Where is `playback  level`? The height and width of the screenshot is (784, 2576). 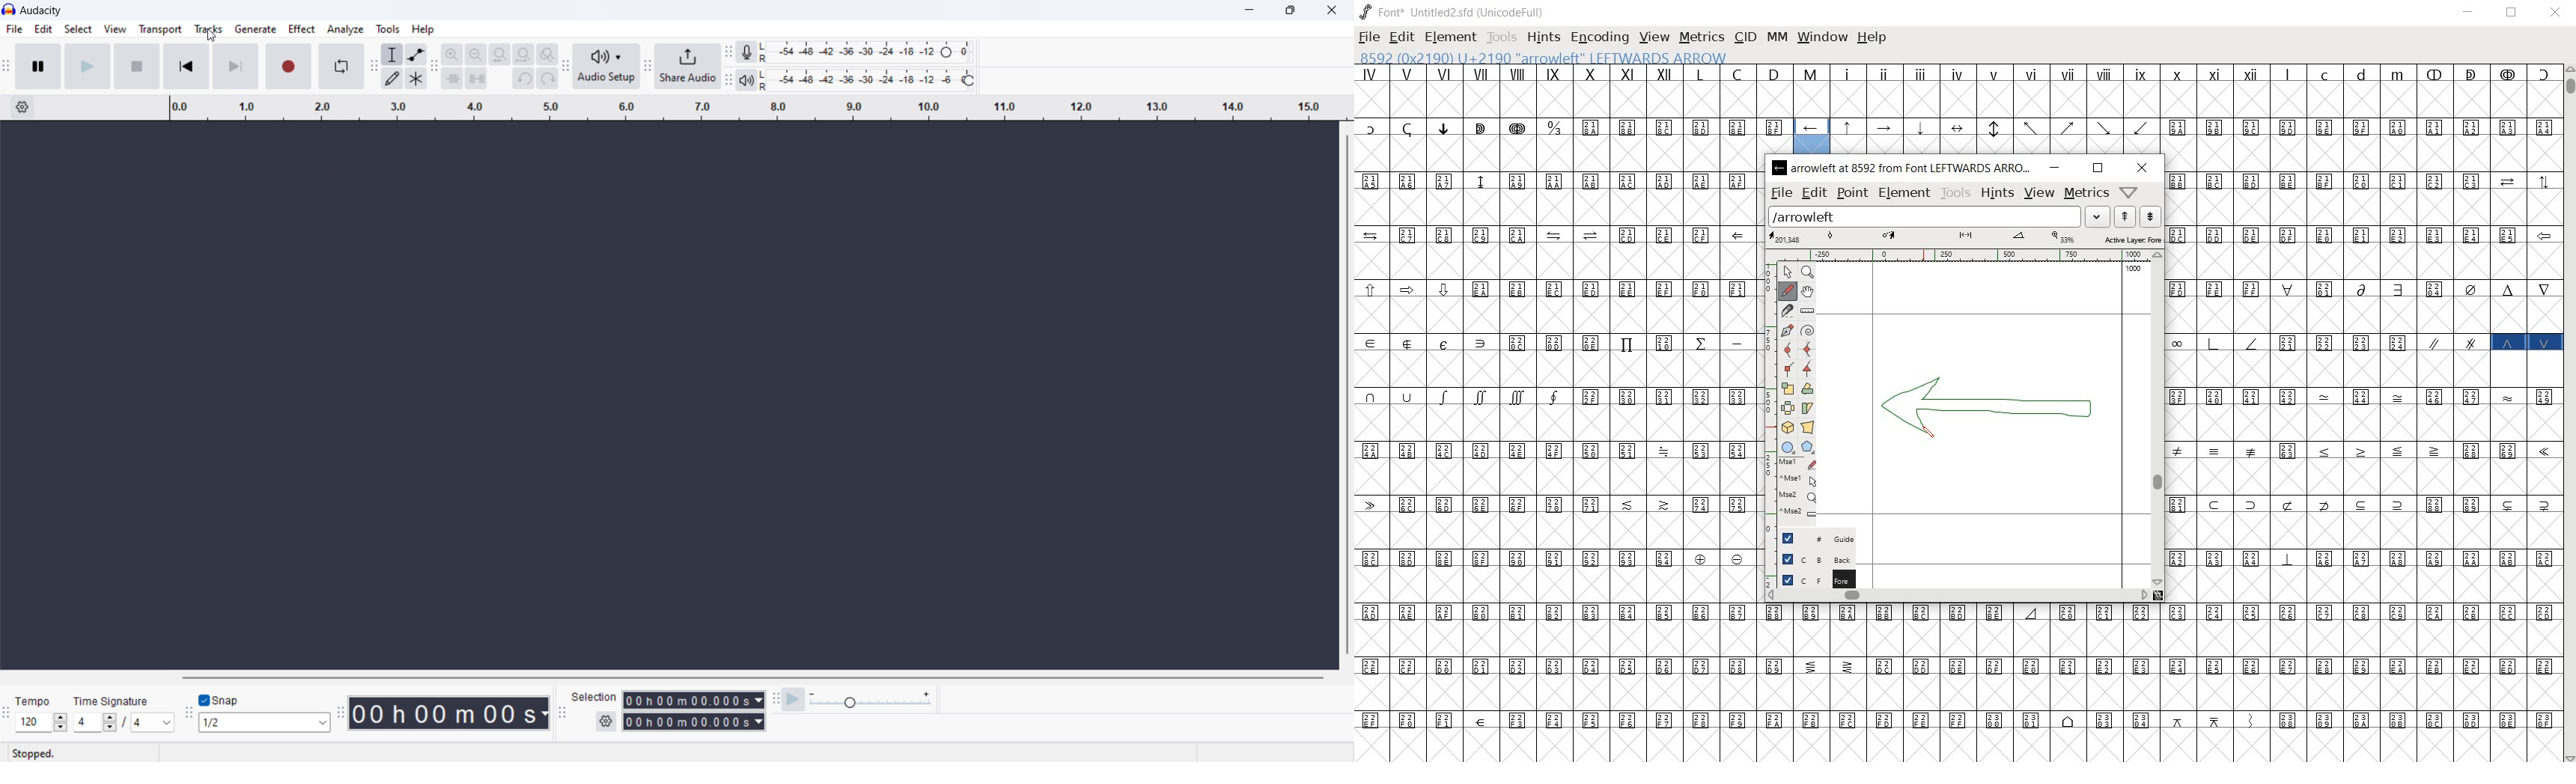 playback  level is located at coordinates (869, 80).